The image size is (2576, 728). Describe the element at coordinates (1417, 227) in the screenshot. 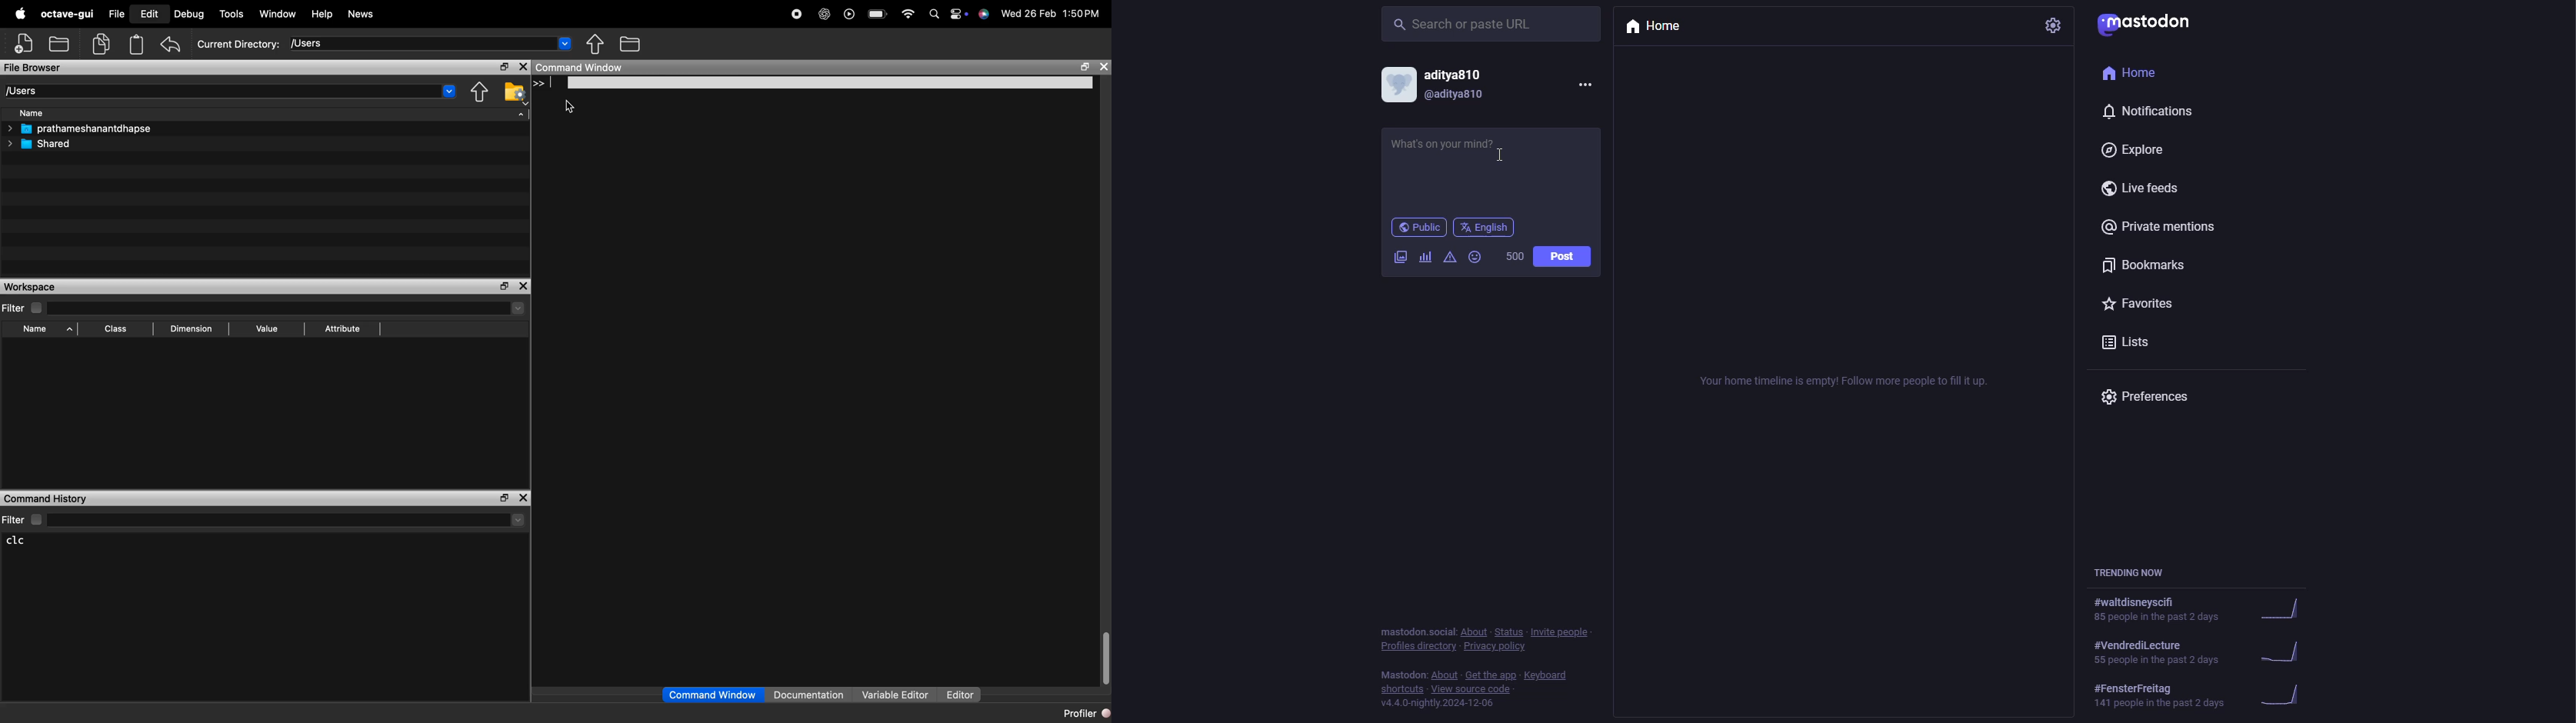

I see `public` at that location.